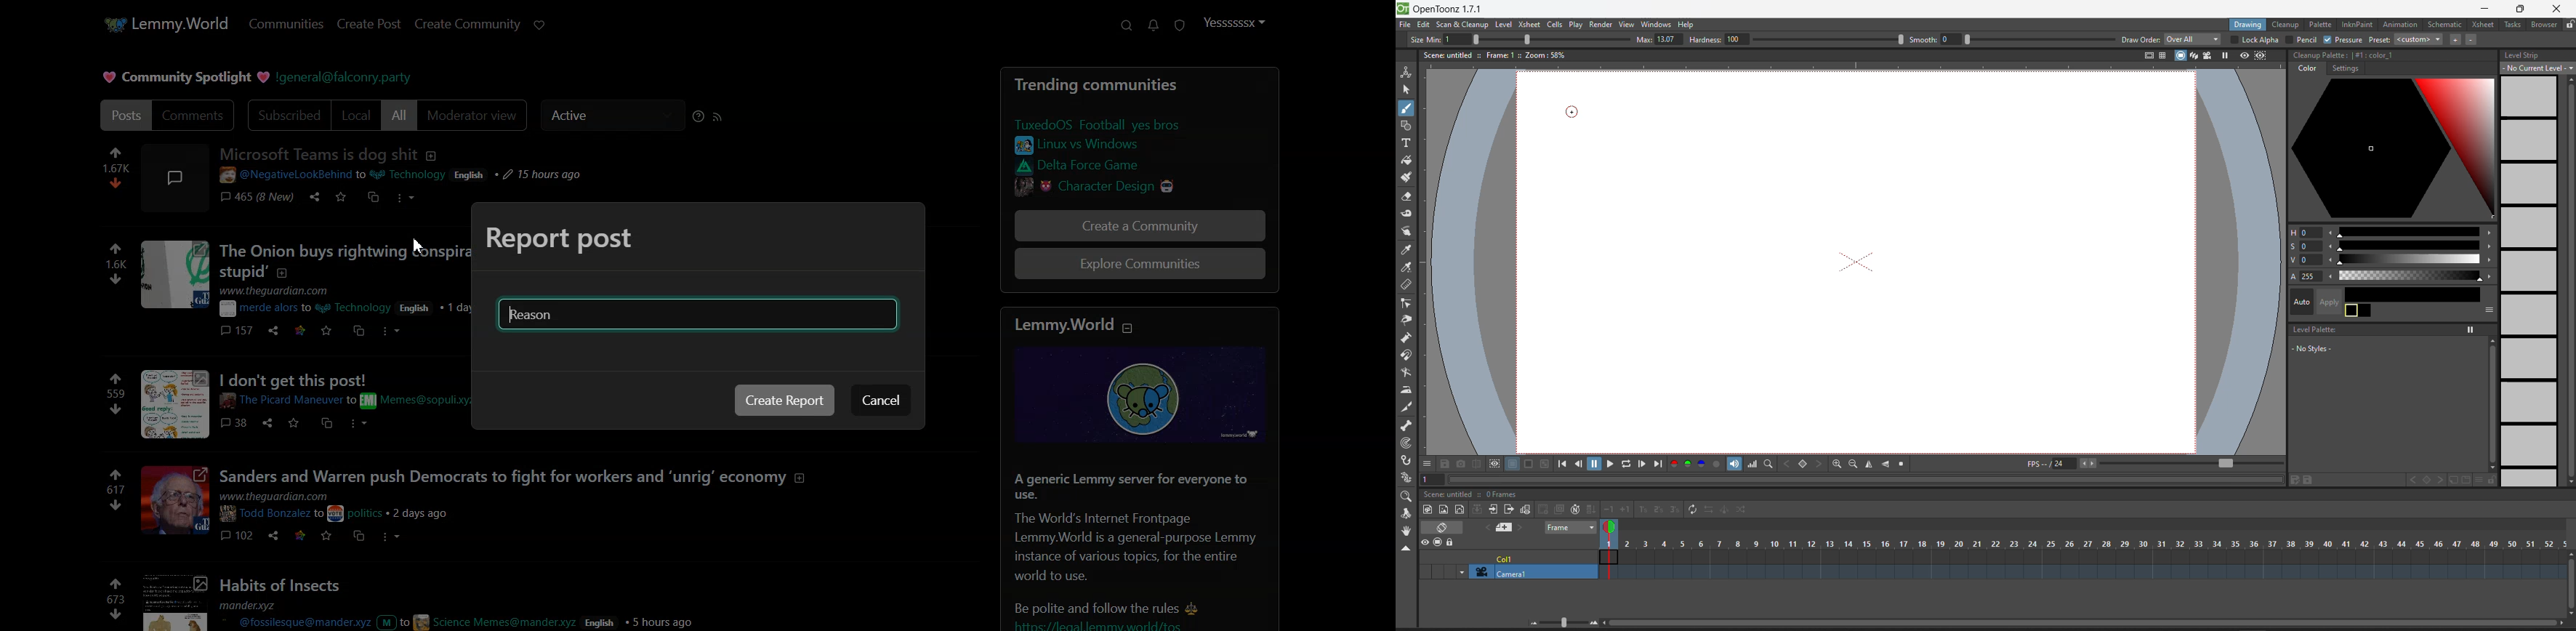 The image size is (2576, 644). I want to click on current style, so click(2415, 292).